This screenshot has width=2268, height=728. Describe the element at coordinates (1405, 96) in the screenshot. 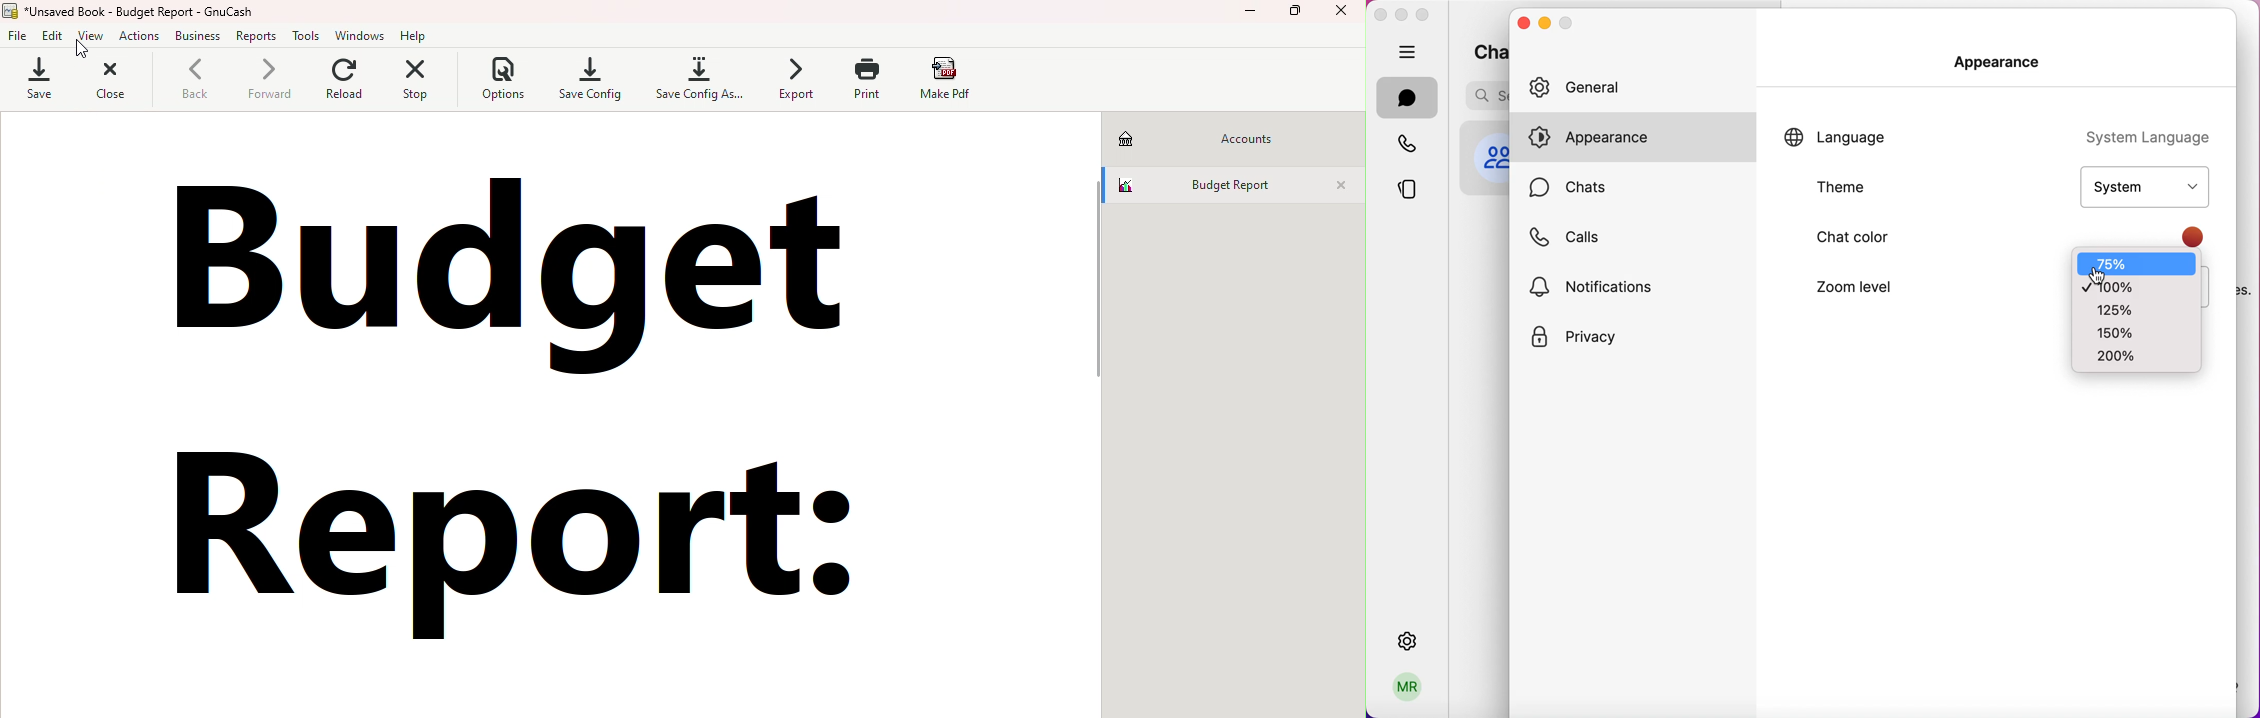

I see `chats` at that location.